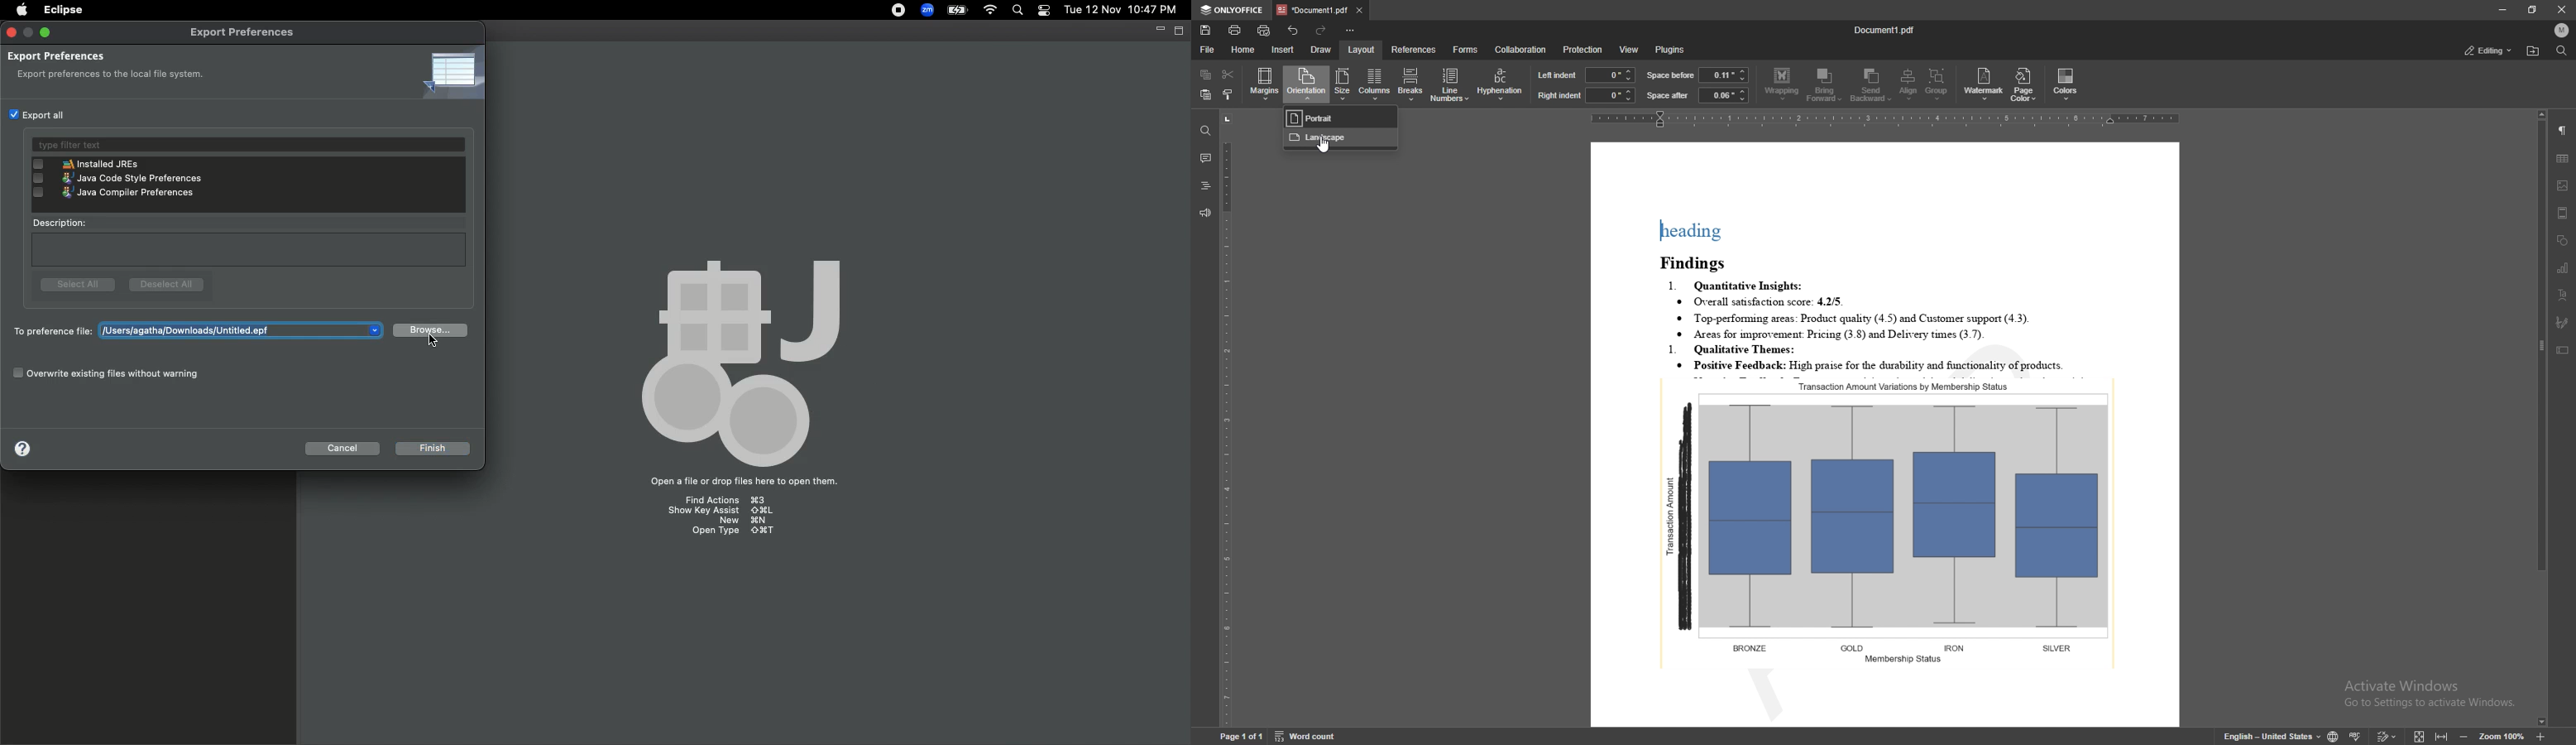  Describe the element at coordinates (1205, 185) in the screenshot. I see `headings` at that location.